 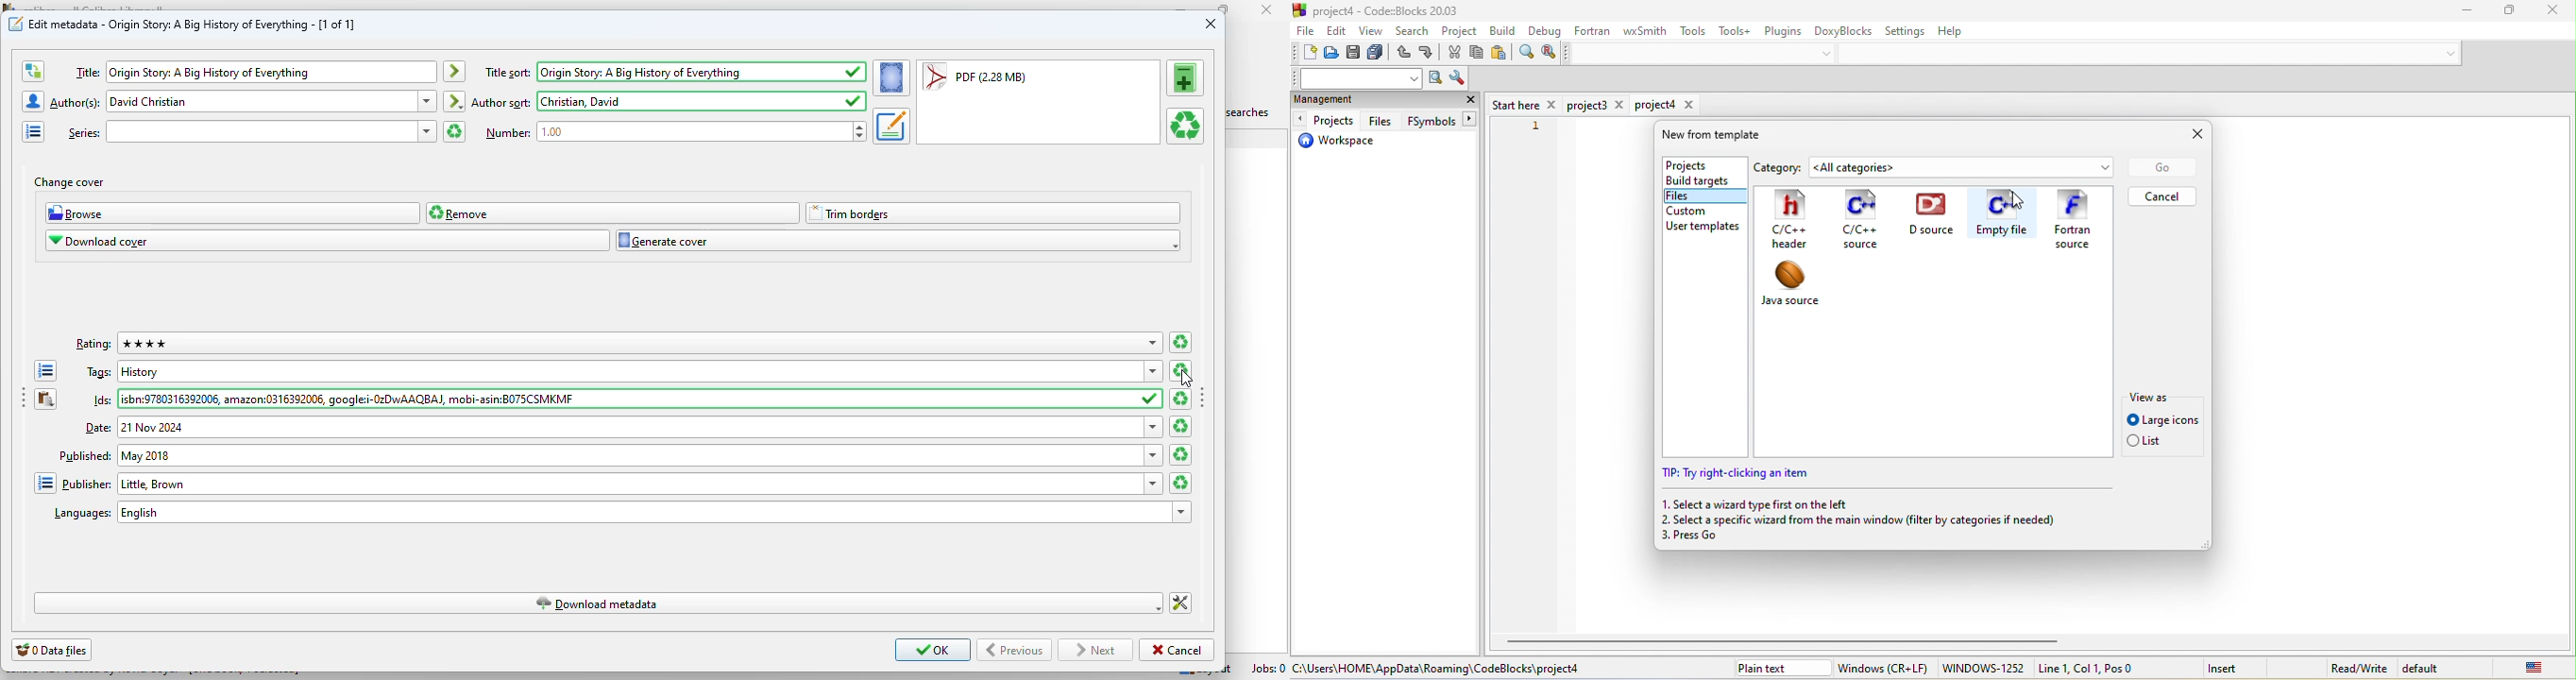 What do you see at coordinates (1784, 166) in the screenshot?
I see `catagory` at bounding box center [1784, 166].